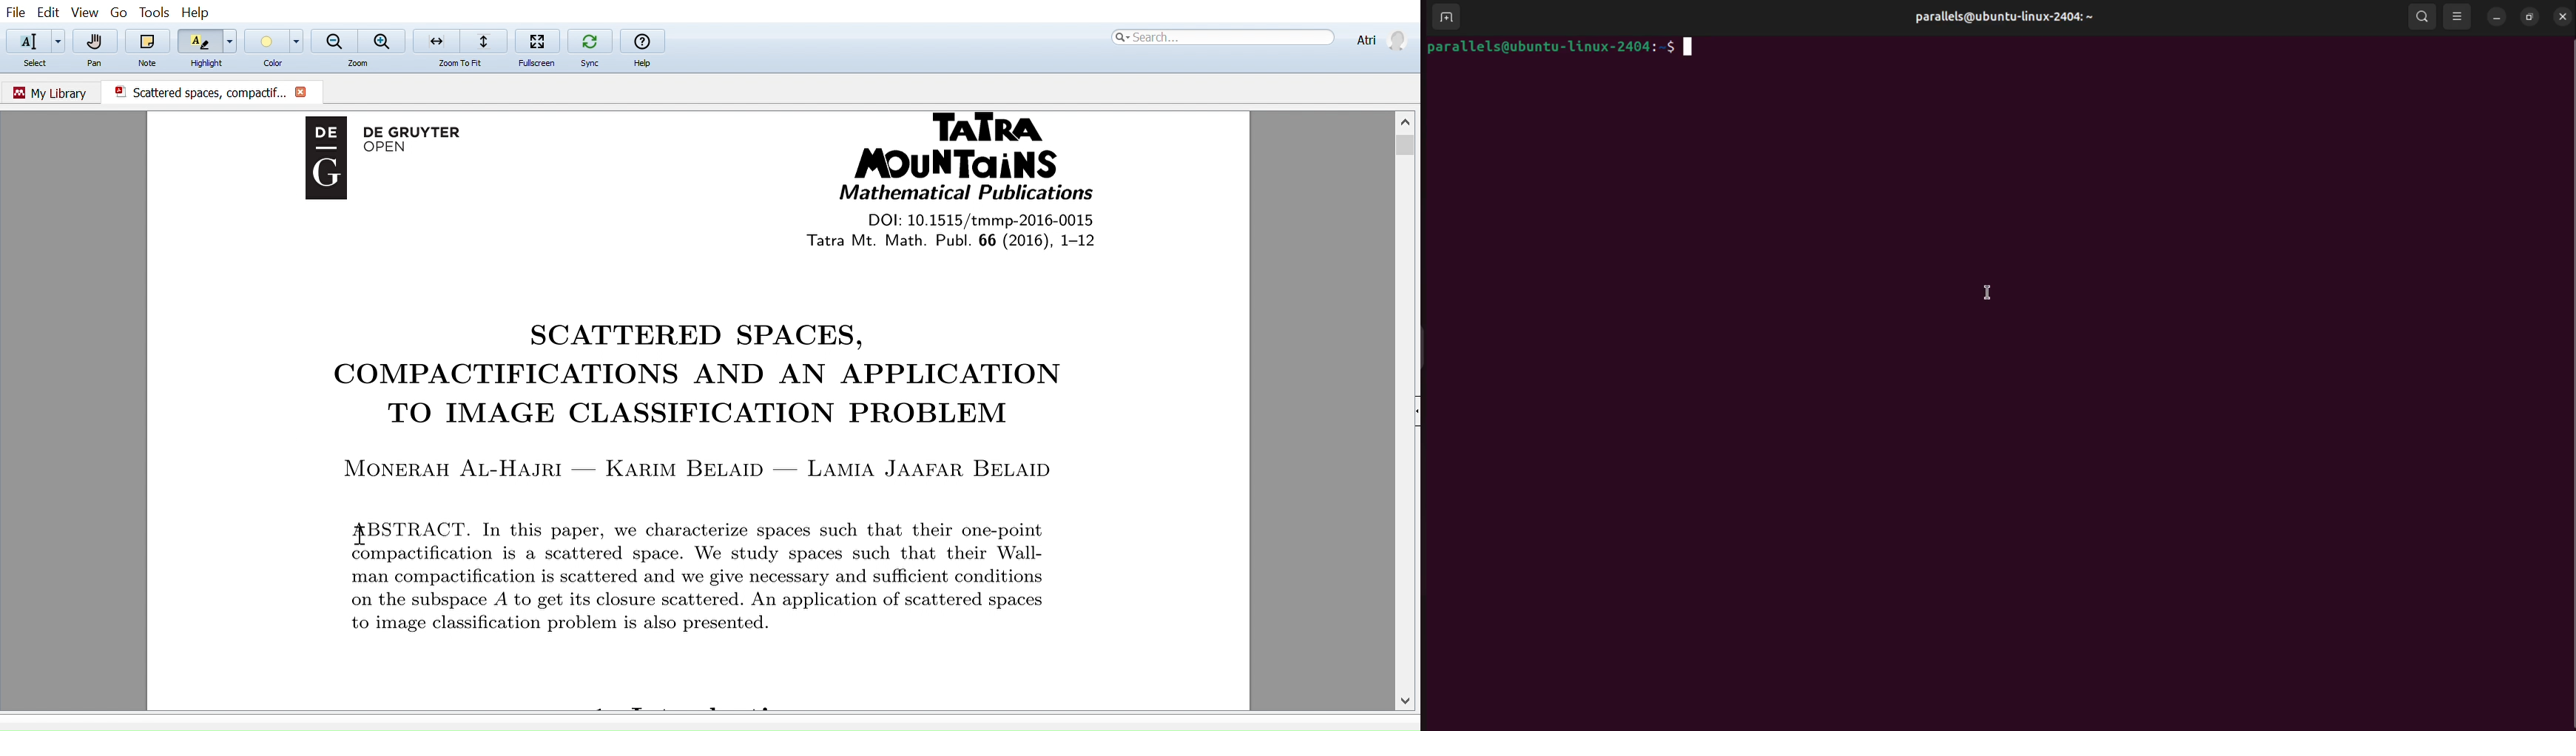 This screenshot has width=2576, height=756. What do you see at coordinates (199, 41) in the screenshot?
I see `Highlight` at bounding box center [199, 41].